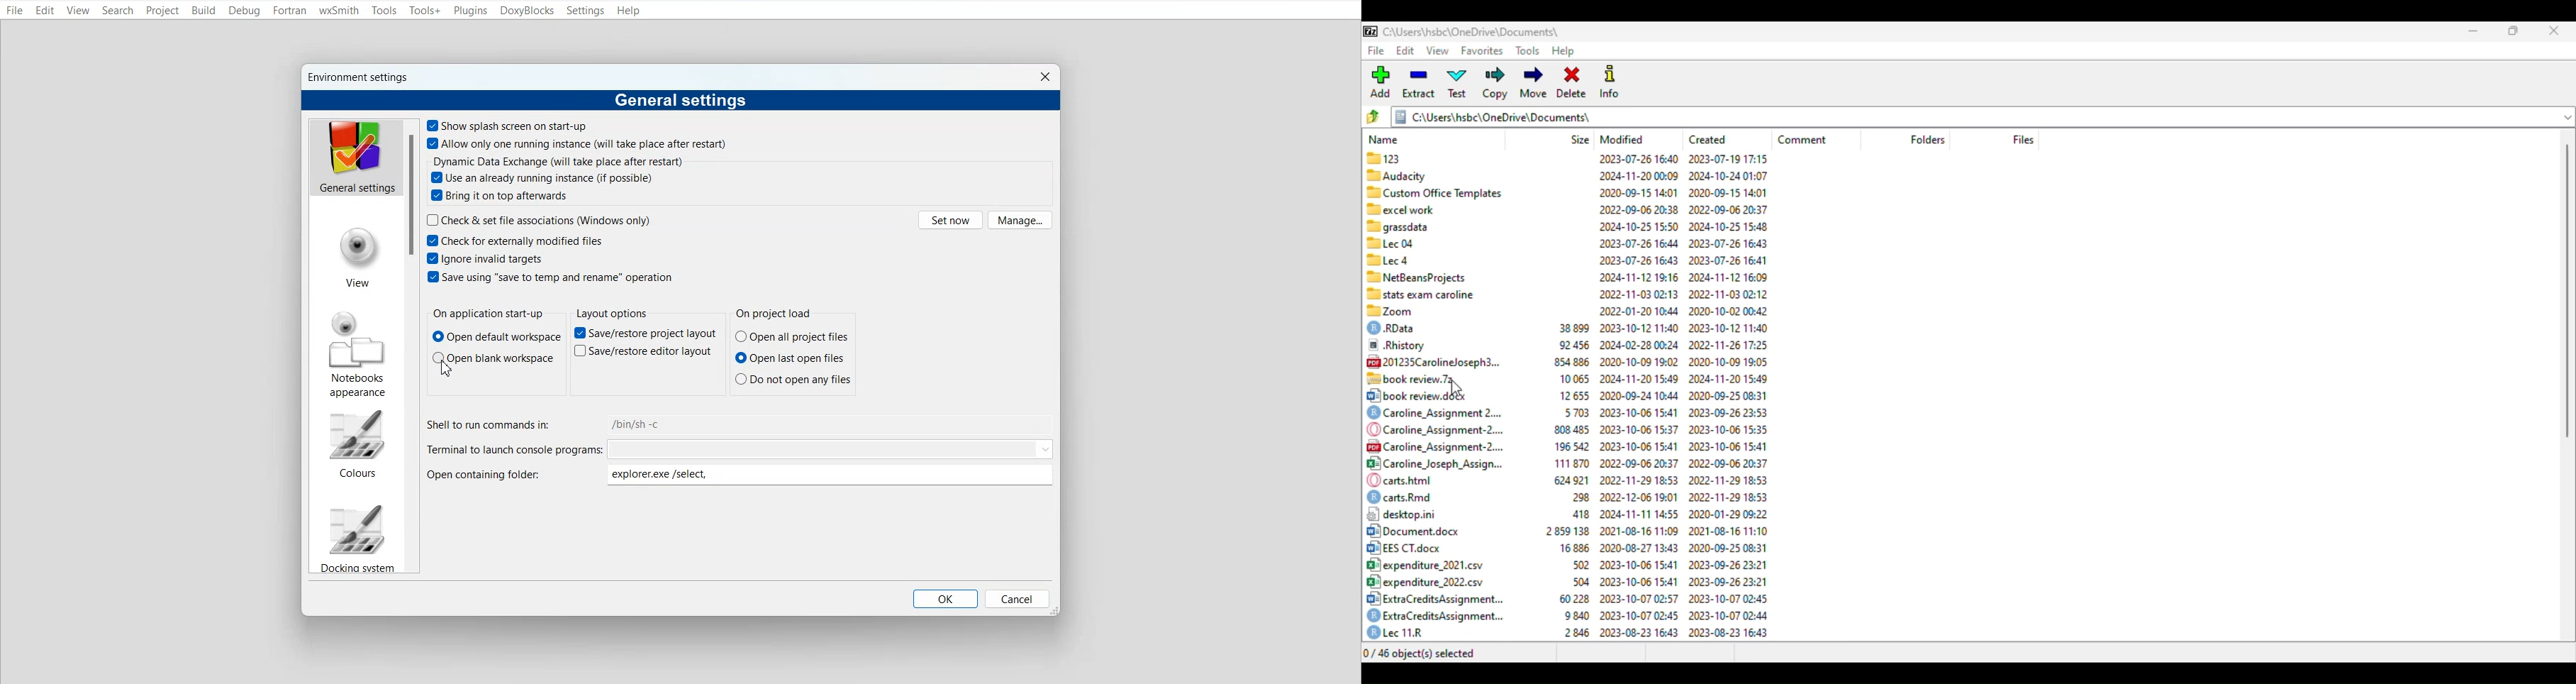 Image resolution: width=2576 pixels, height=700 pixels. What do you see at coordinates (528, 11) in the screenshot?
I see `DoxyBlocks` at bounding box center [528, 11].